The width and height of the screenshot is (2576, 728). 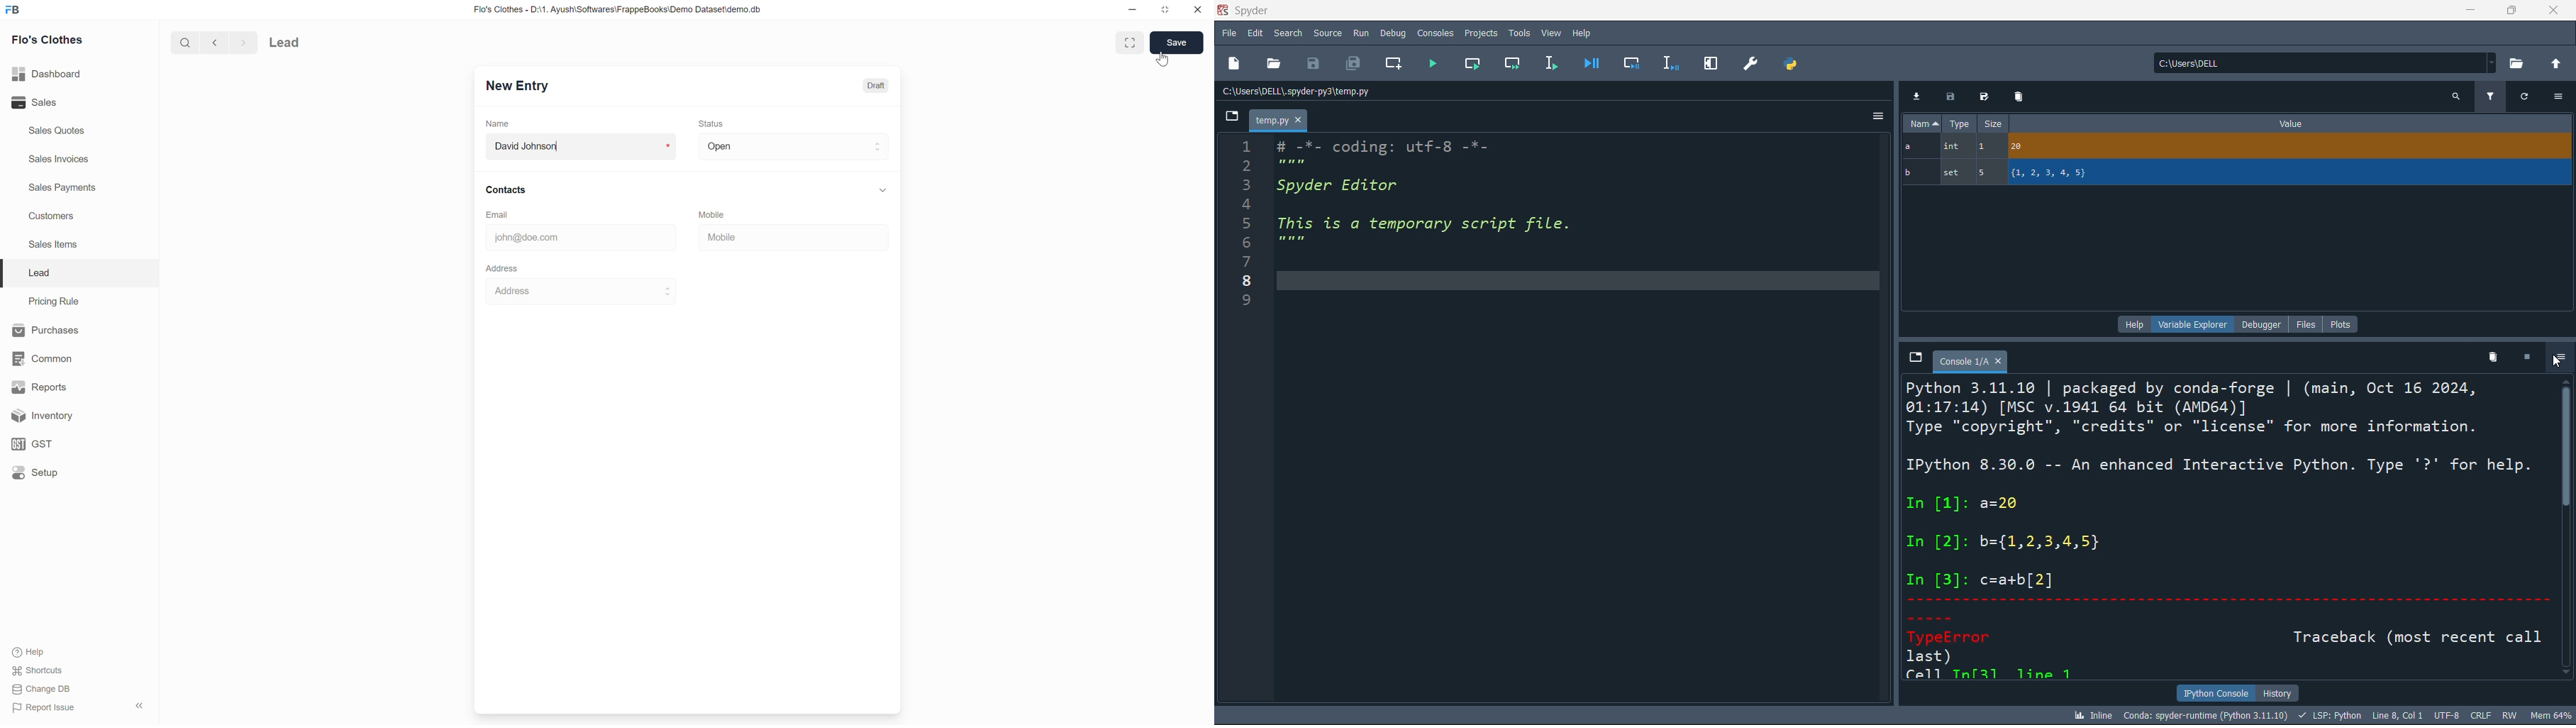 What do you see at coordinates (1393, 32) in the screenshot?
I see `debuf` at bounding box center [1393, 32].